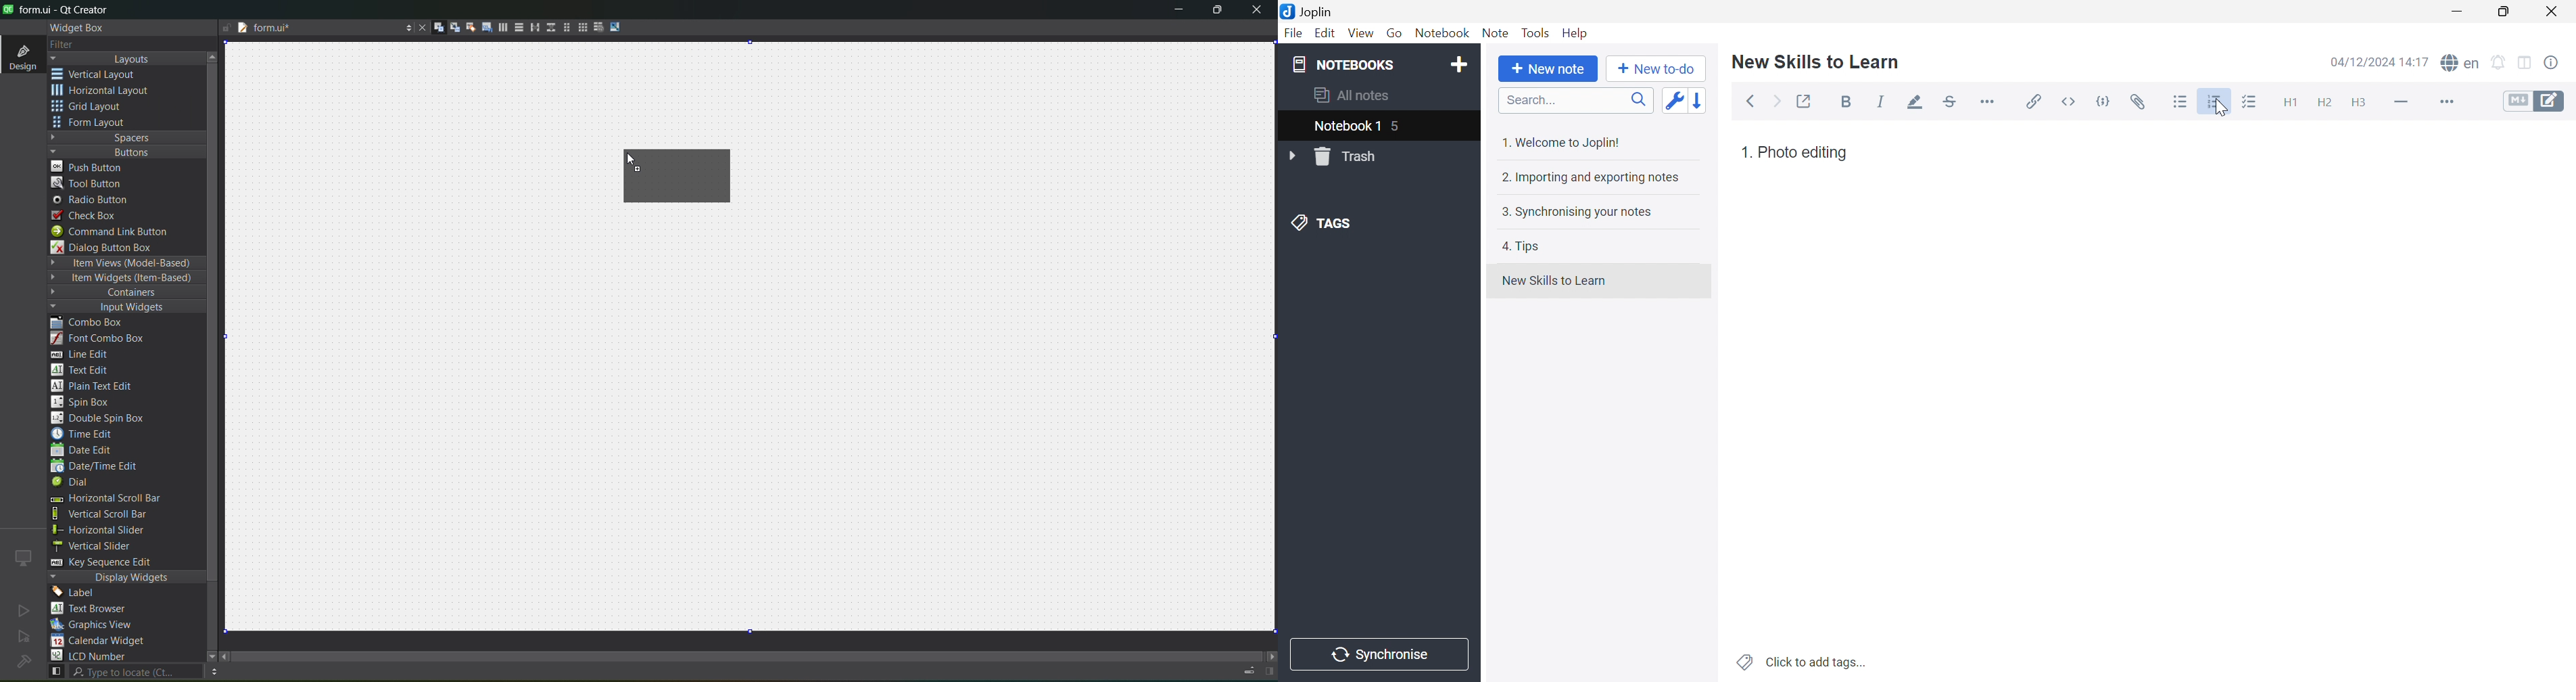 This screenshot has height=700, width=2576. I want to click on Close, so click(2552, 12).